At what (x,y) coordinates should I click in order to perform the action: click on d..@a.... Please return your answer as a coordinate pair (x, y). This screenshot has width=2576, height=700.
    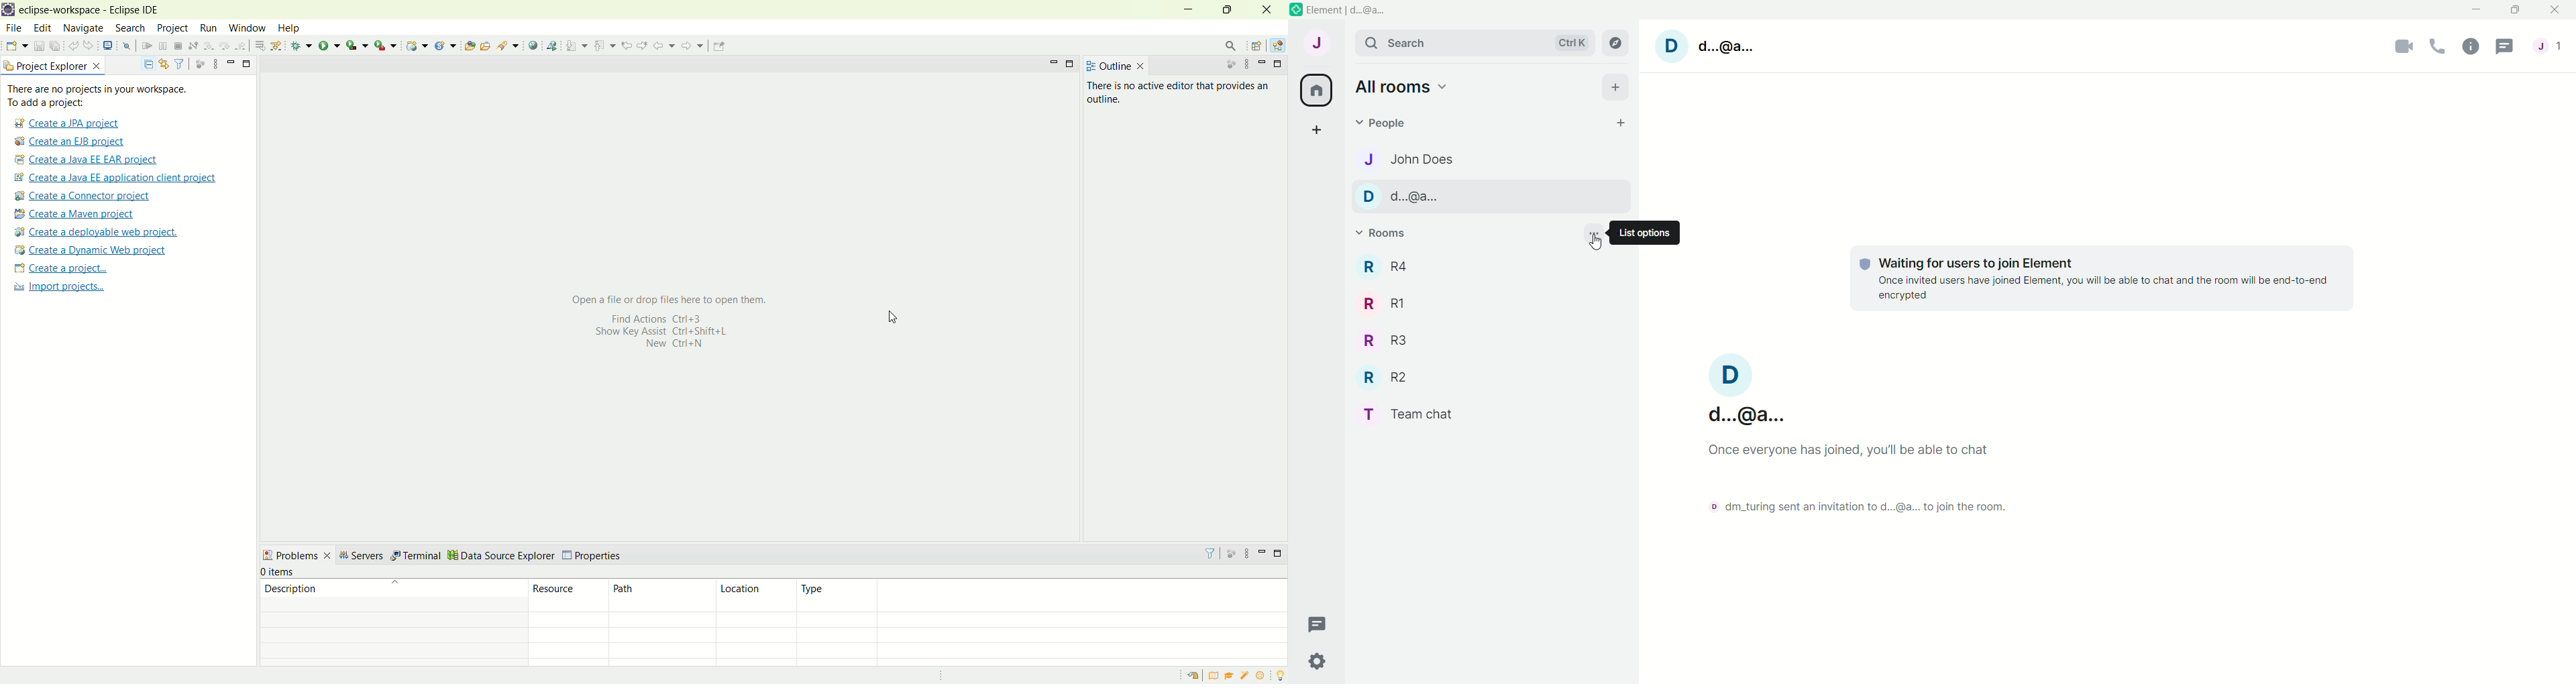
    Looking at the image, I should click on (1727, 48).